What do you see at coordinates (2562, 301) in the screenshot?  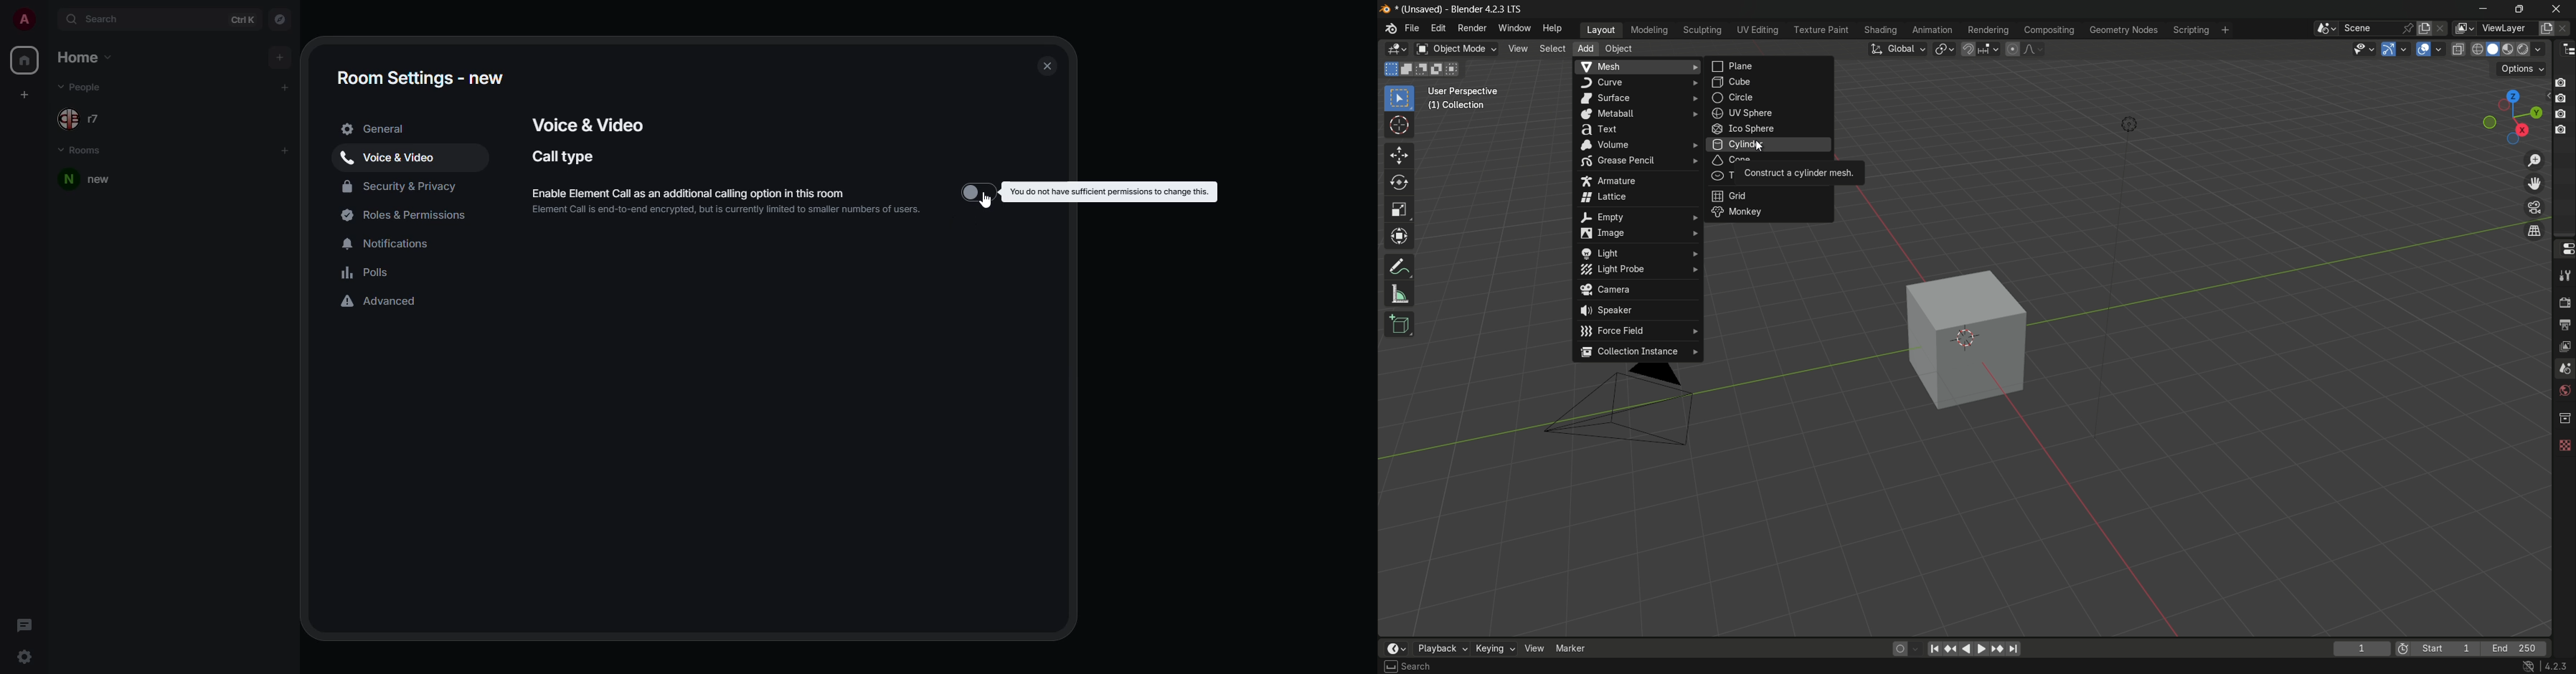 I see `render` at bounding box center [2562, 301].